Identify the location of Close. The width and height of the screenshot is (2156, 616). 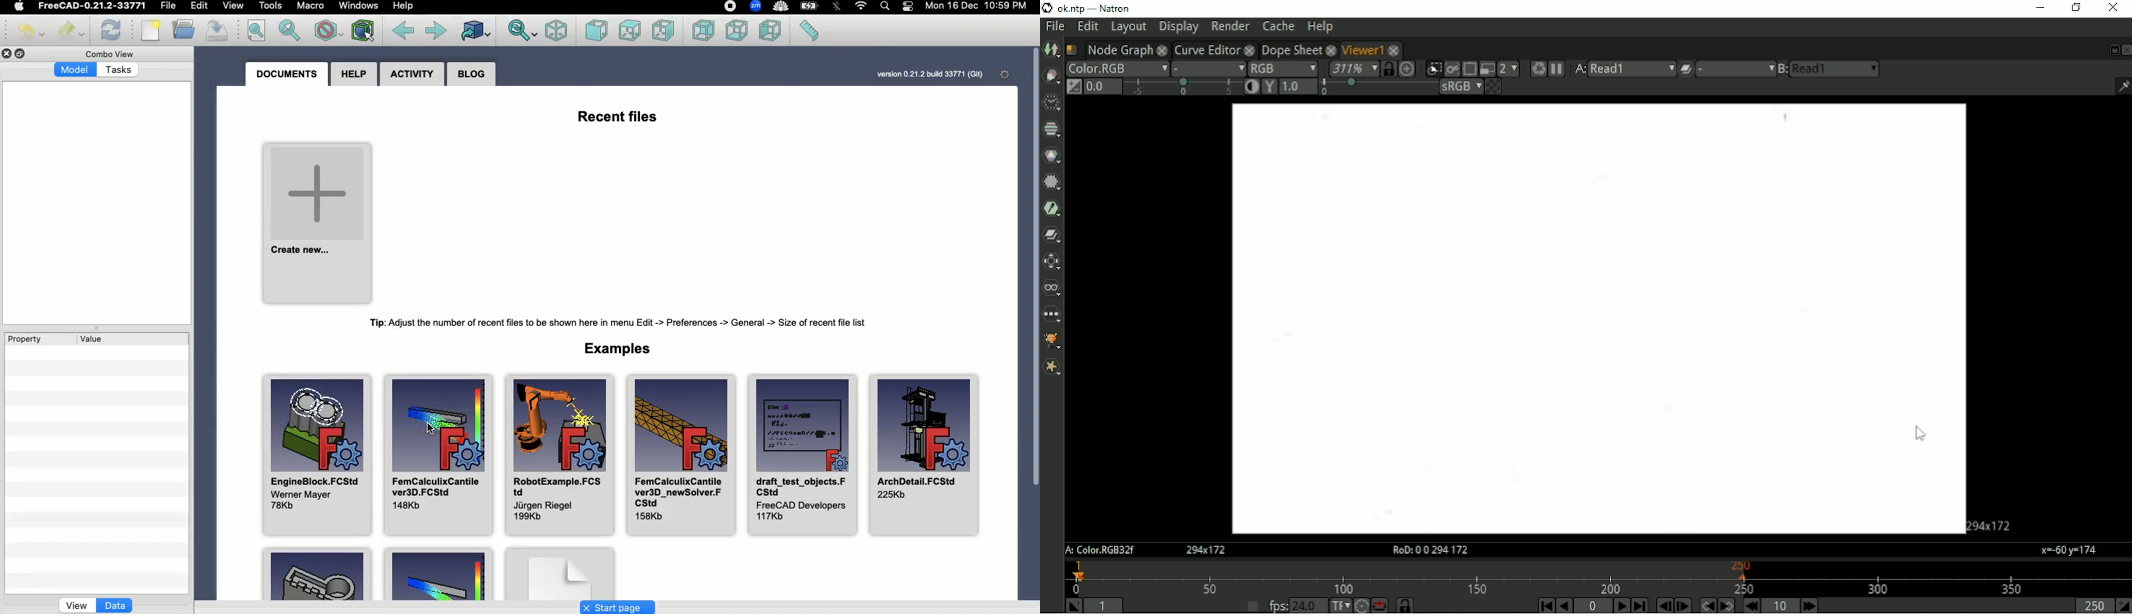
(9, 53).